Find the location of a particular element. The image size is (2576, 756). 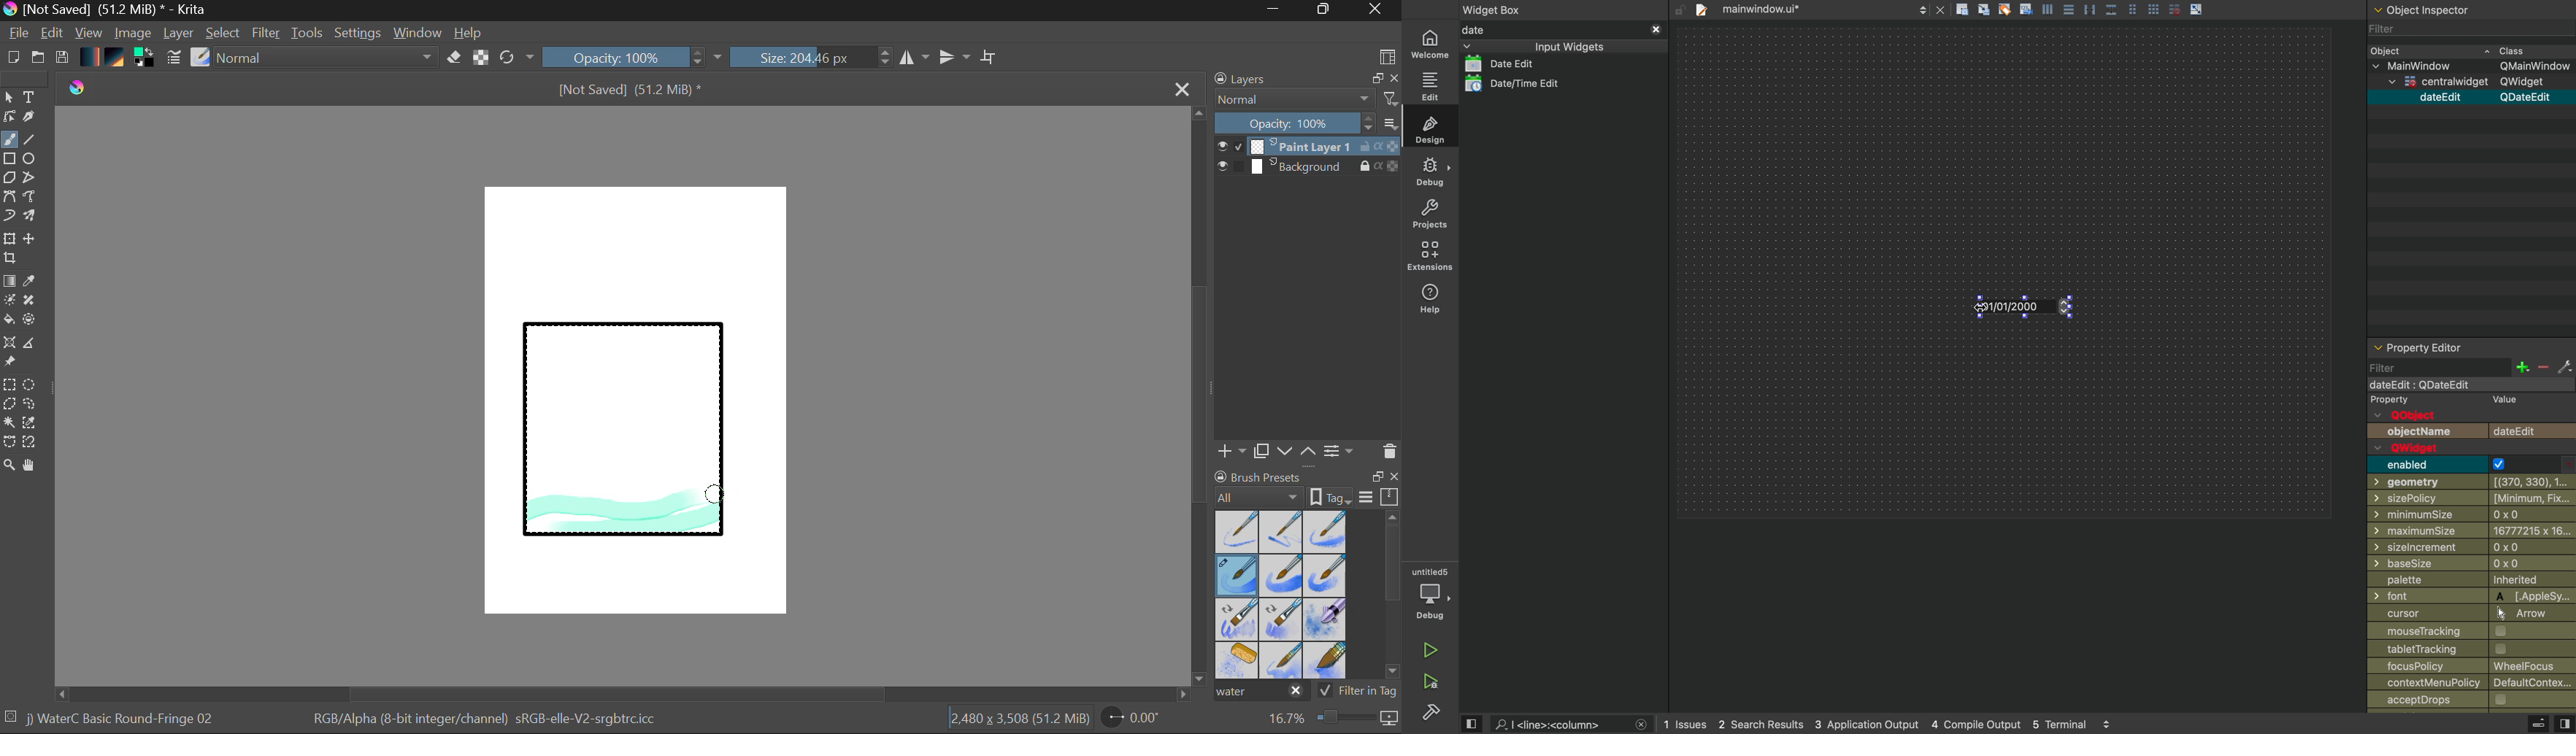

Page Rotation is located at coordinates (1139, 720).